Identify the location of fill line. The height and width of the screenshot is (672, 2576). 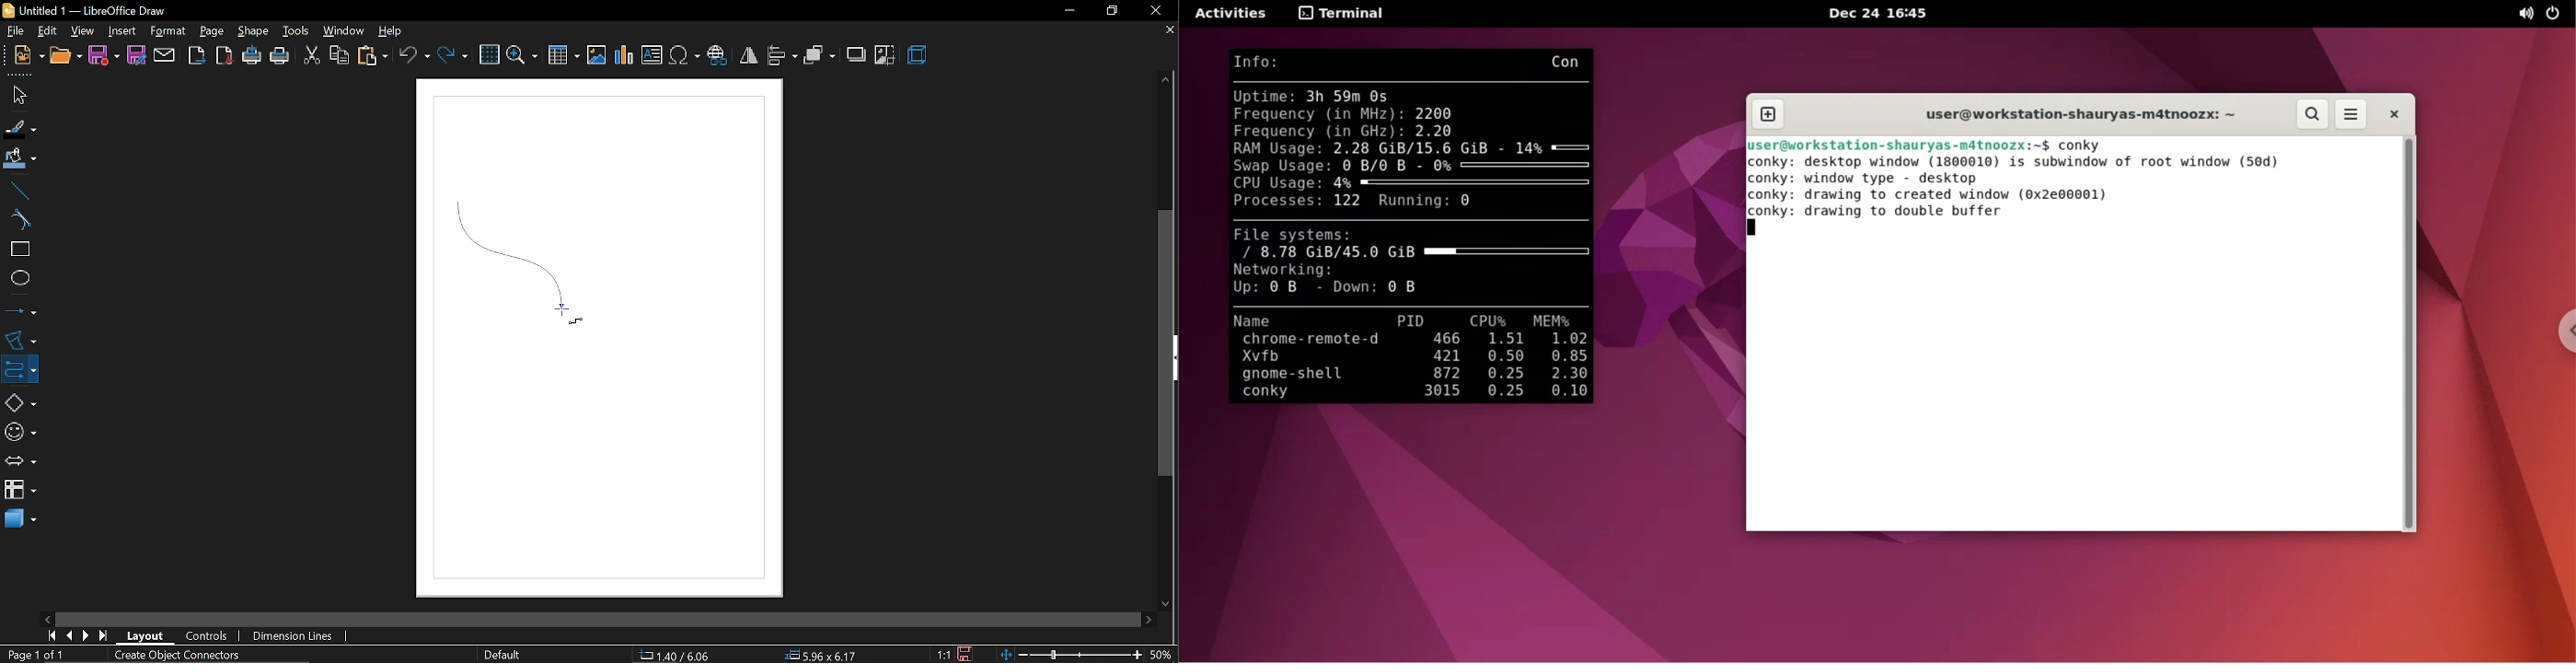
(21, 127).